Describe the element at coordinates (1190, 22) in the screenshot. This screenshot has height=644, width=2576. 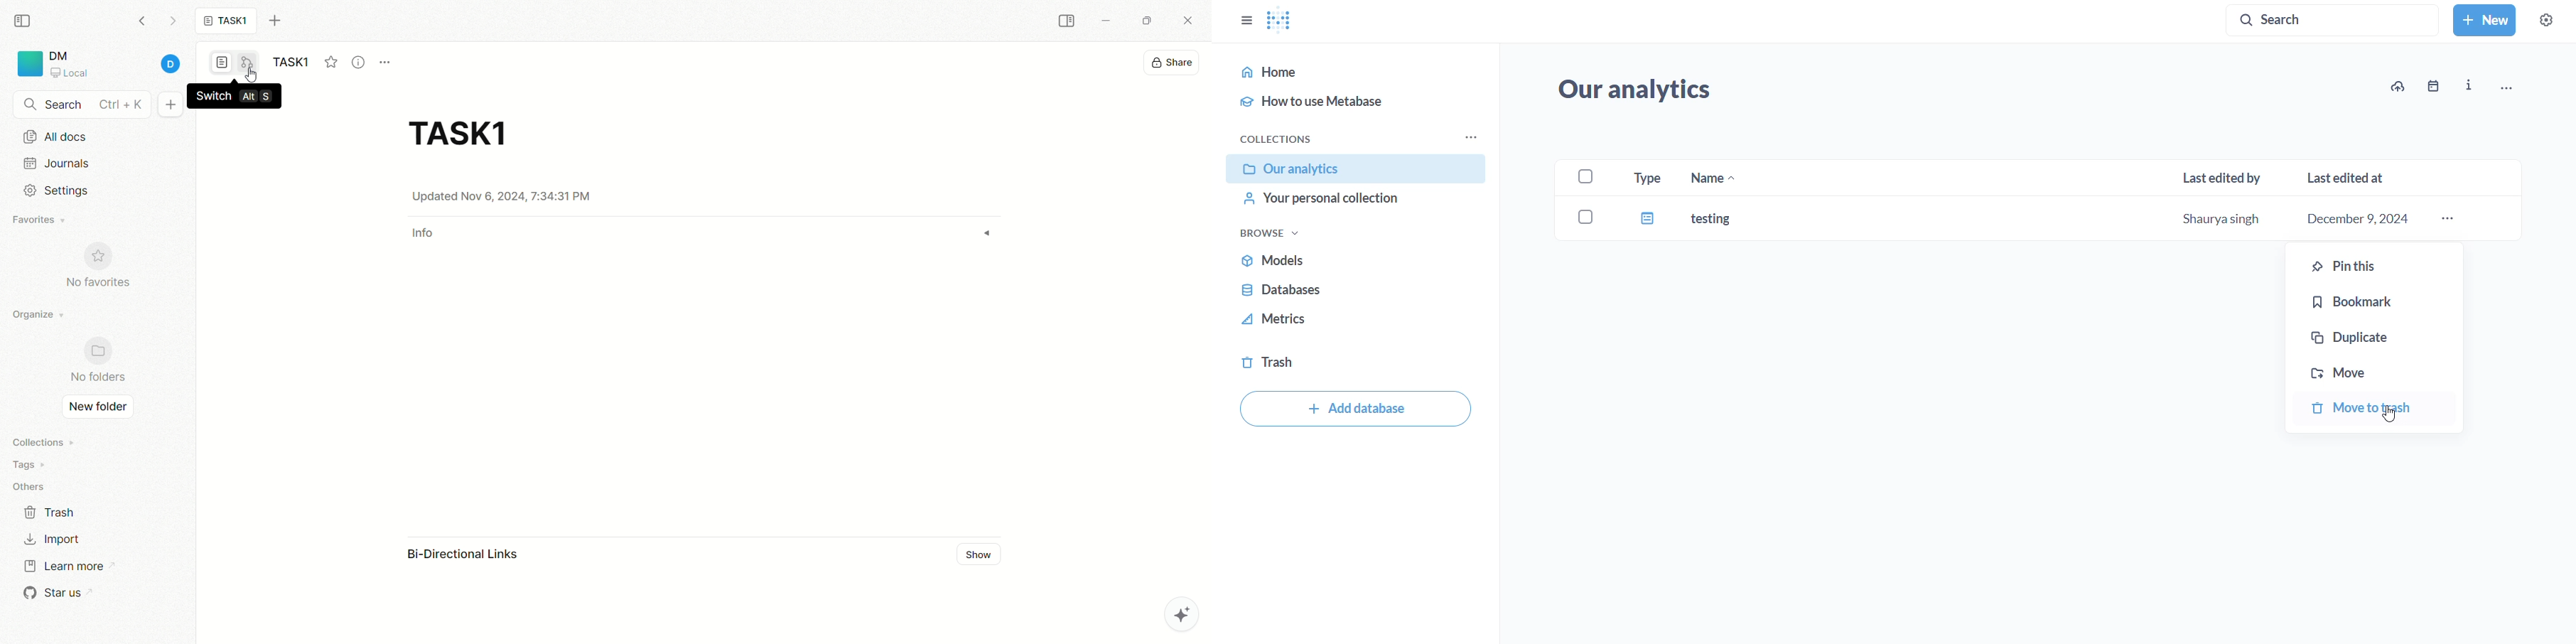
I see `close` at that location.